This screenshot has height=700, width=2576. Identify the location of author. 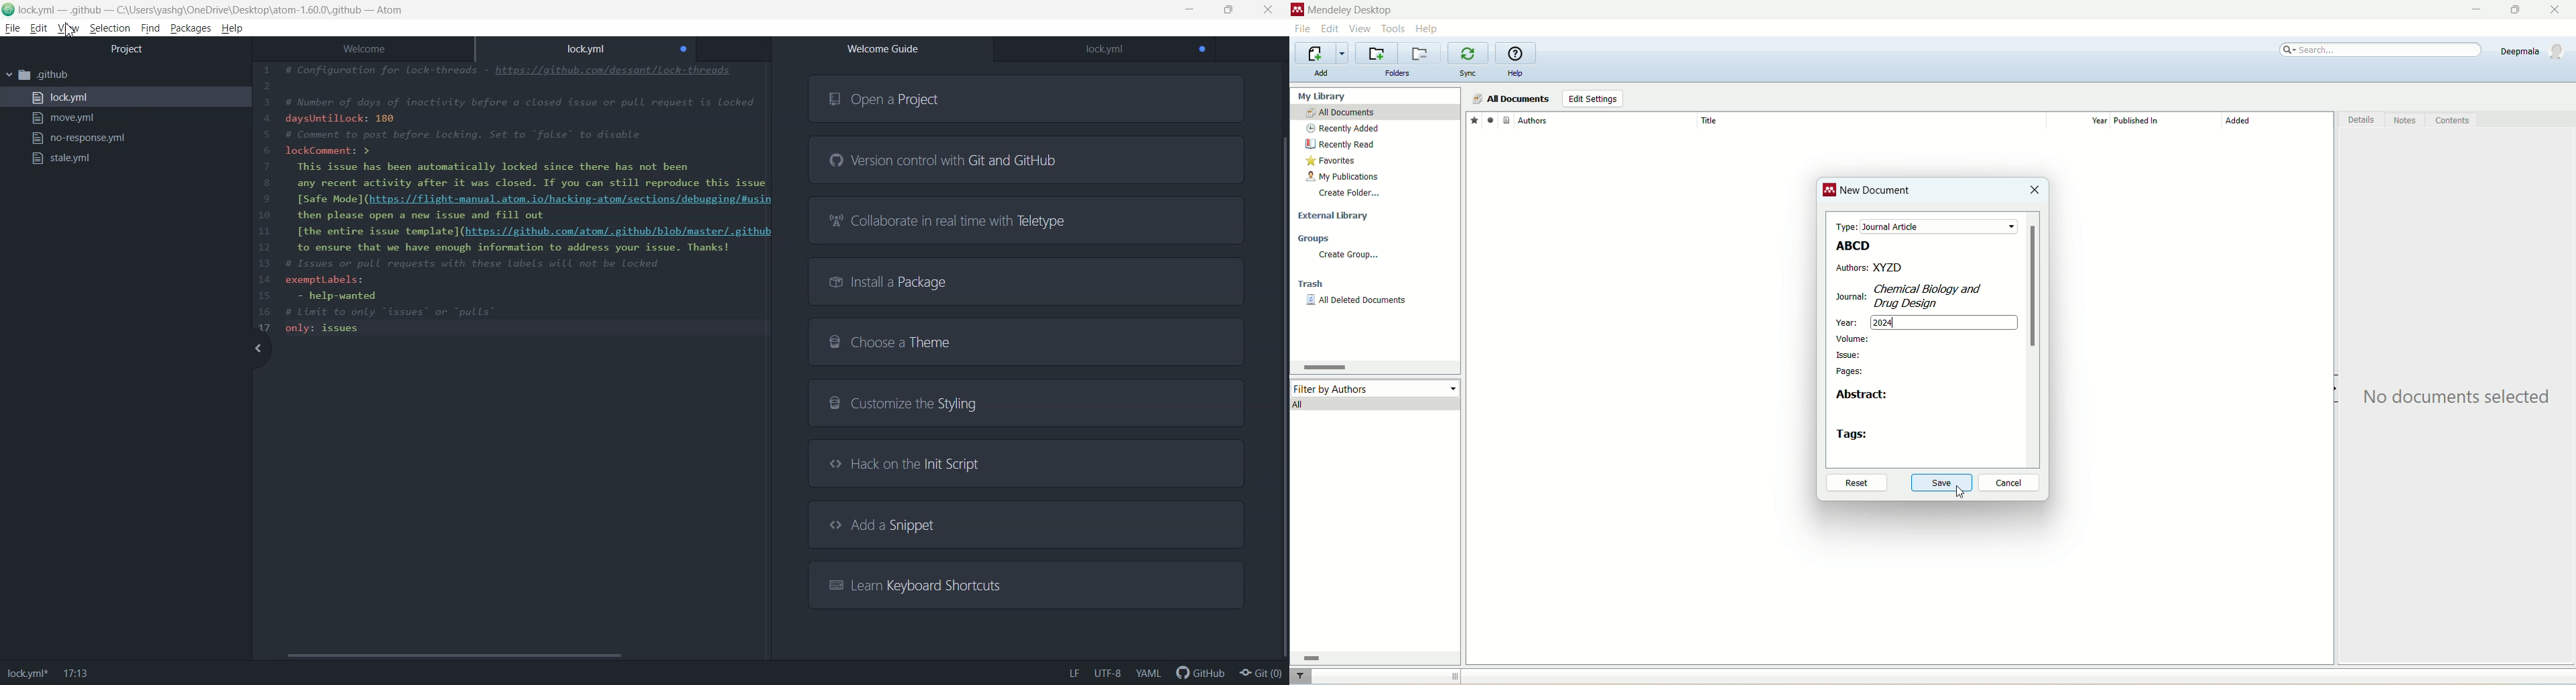
(1607, 121).